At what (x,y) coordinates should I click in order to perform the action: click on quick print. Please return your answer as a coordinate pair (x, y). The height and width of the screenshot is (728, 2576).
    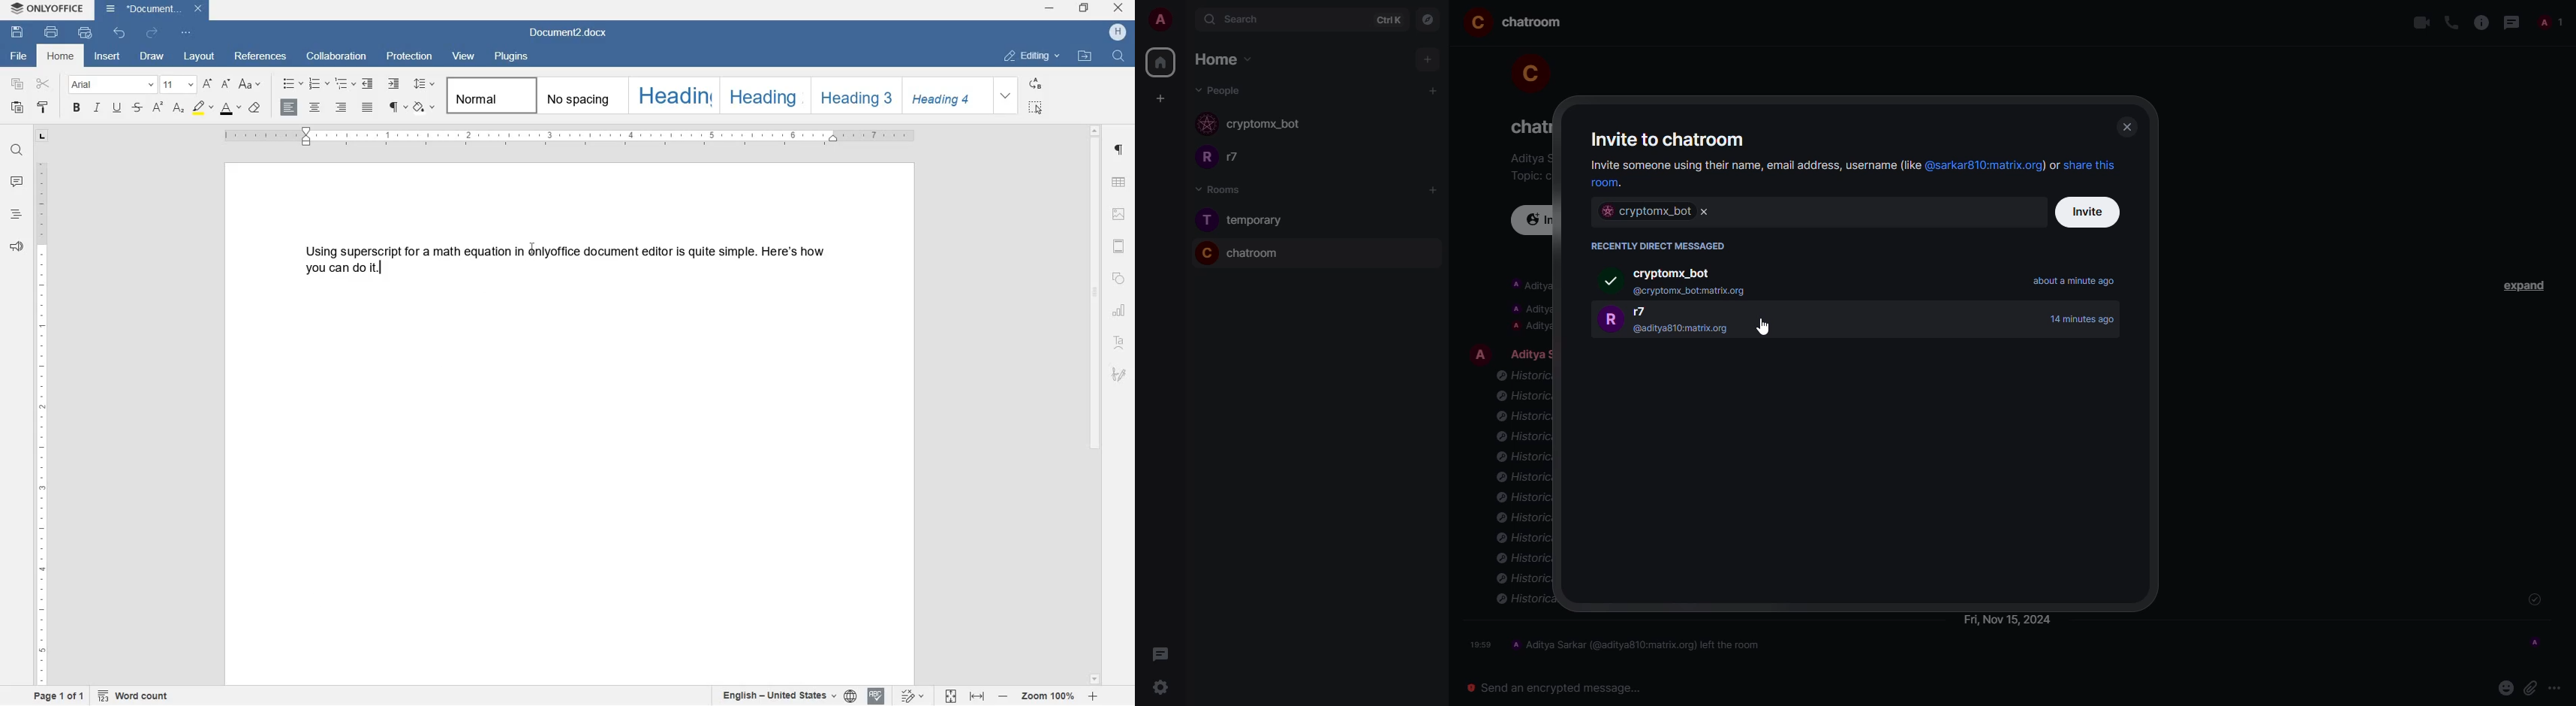
    Looking at the image, I should click on (84, 32).